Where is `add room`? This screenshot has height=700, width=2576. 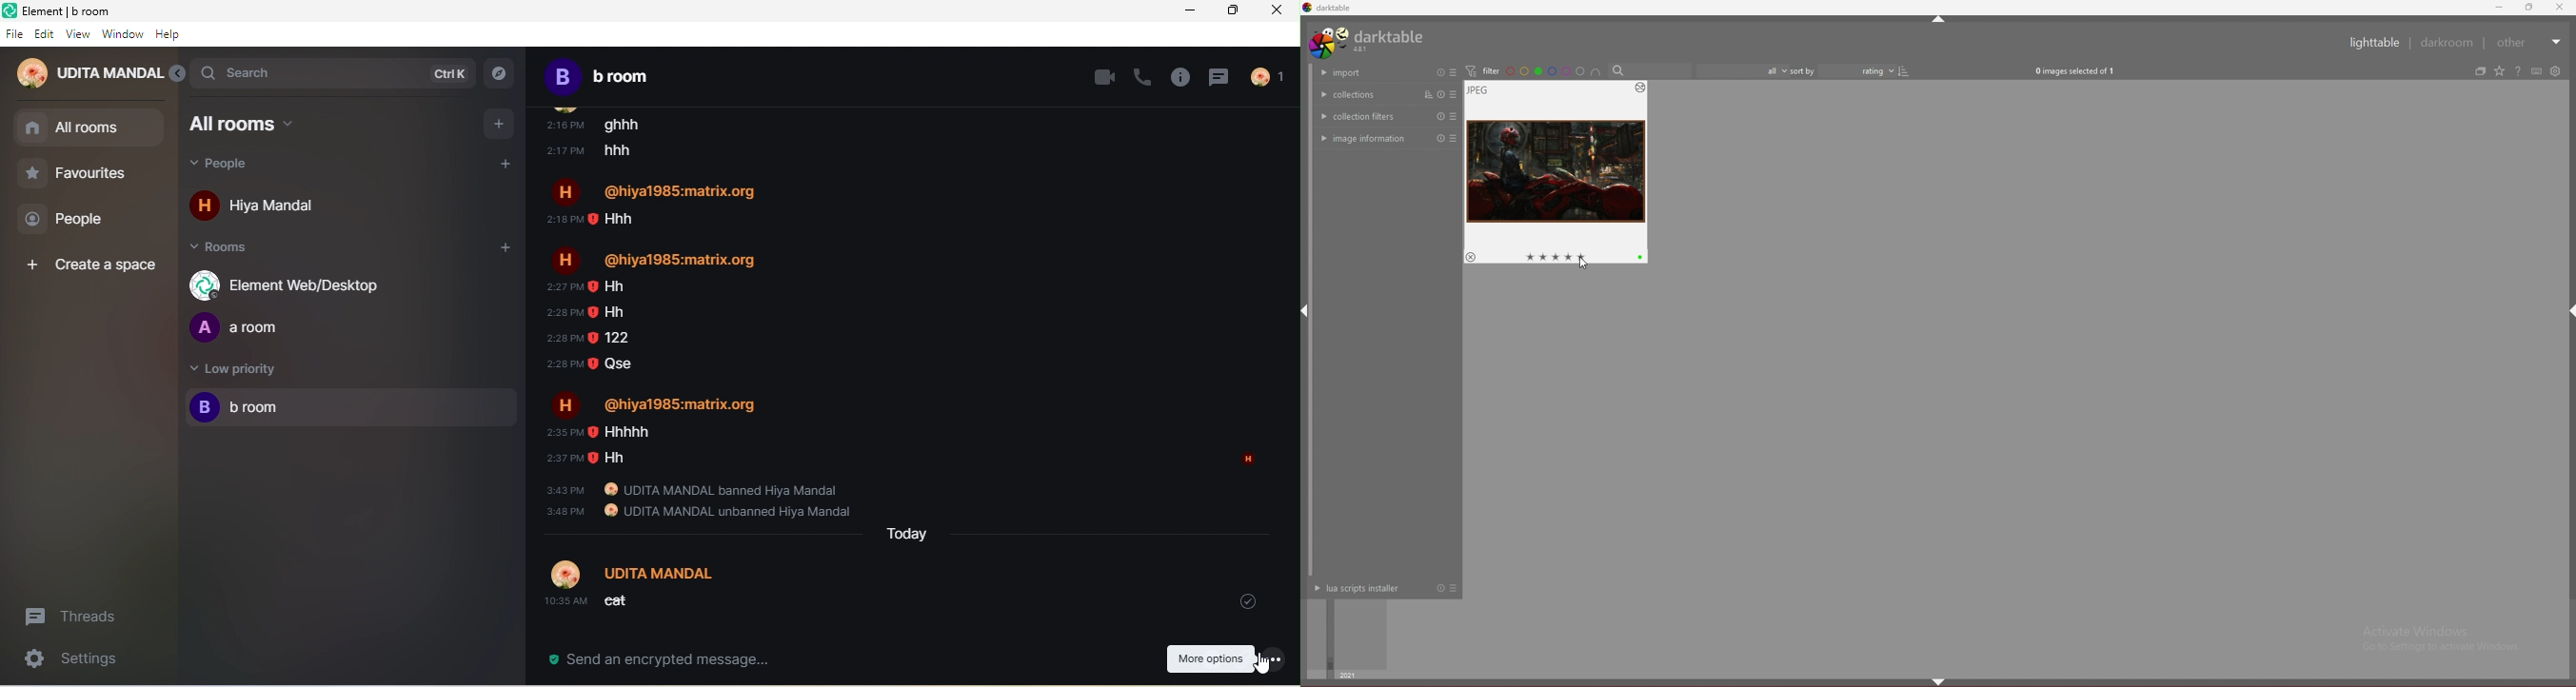
add room is located at coordinates (500, 124).